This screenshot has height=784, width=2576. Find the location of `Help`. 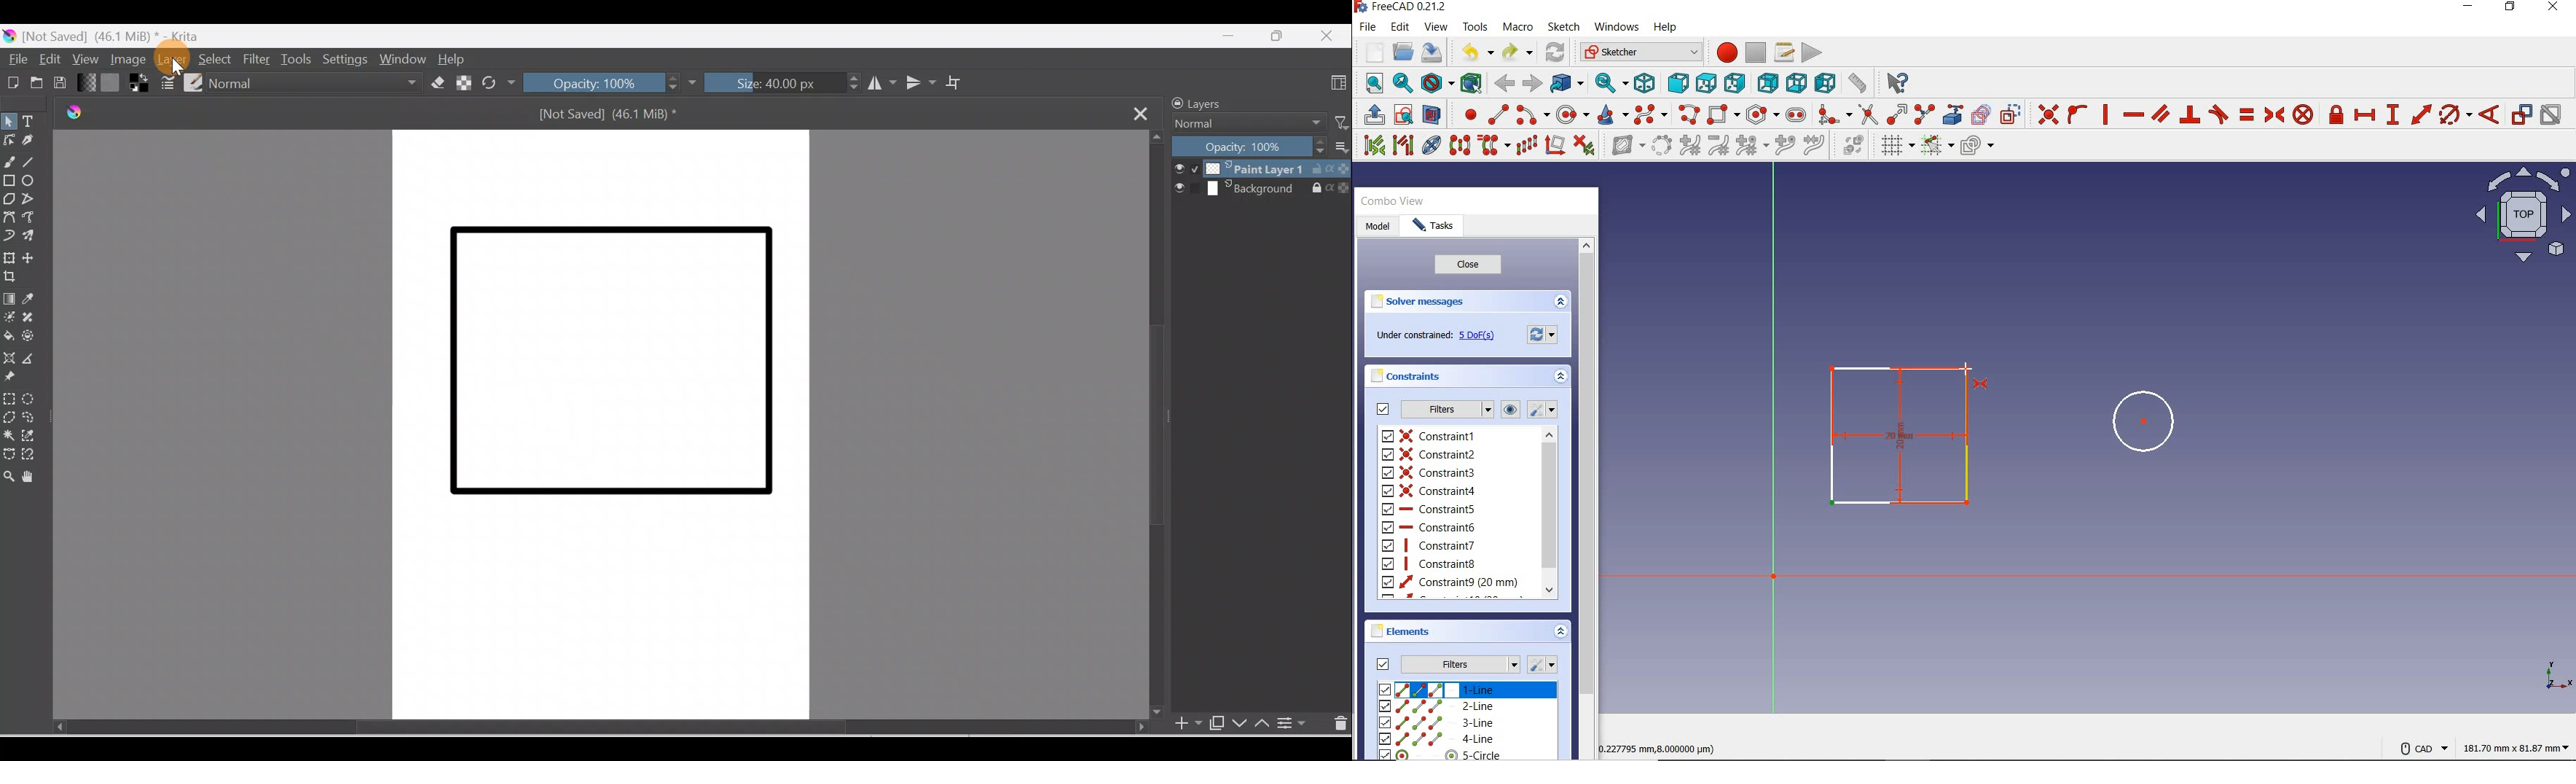

Help is located at coordinates (454, 59).